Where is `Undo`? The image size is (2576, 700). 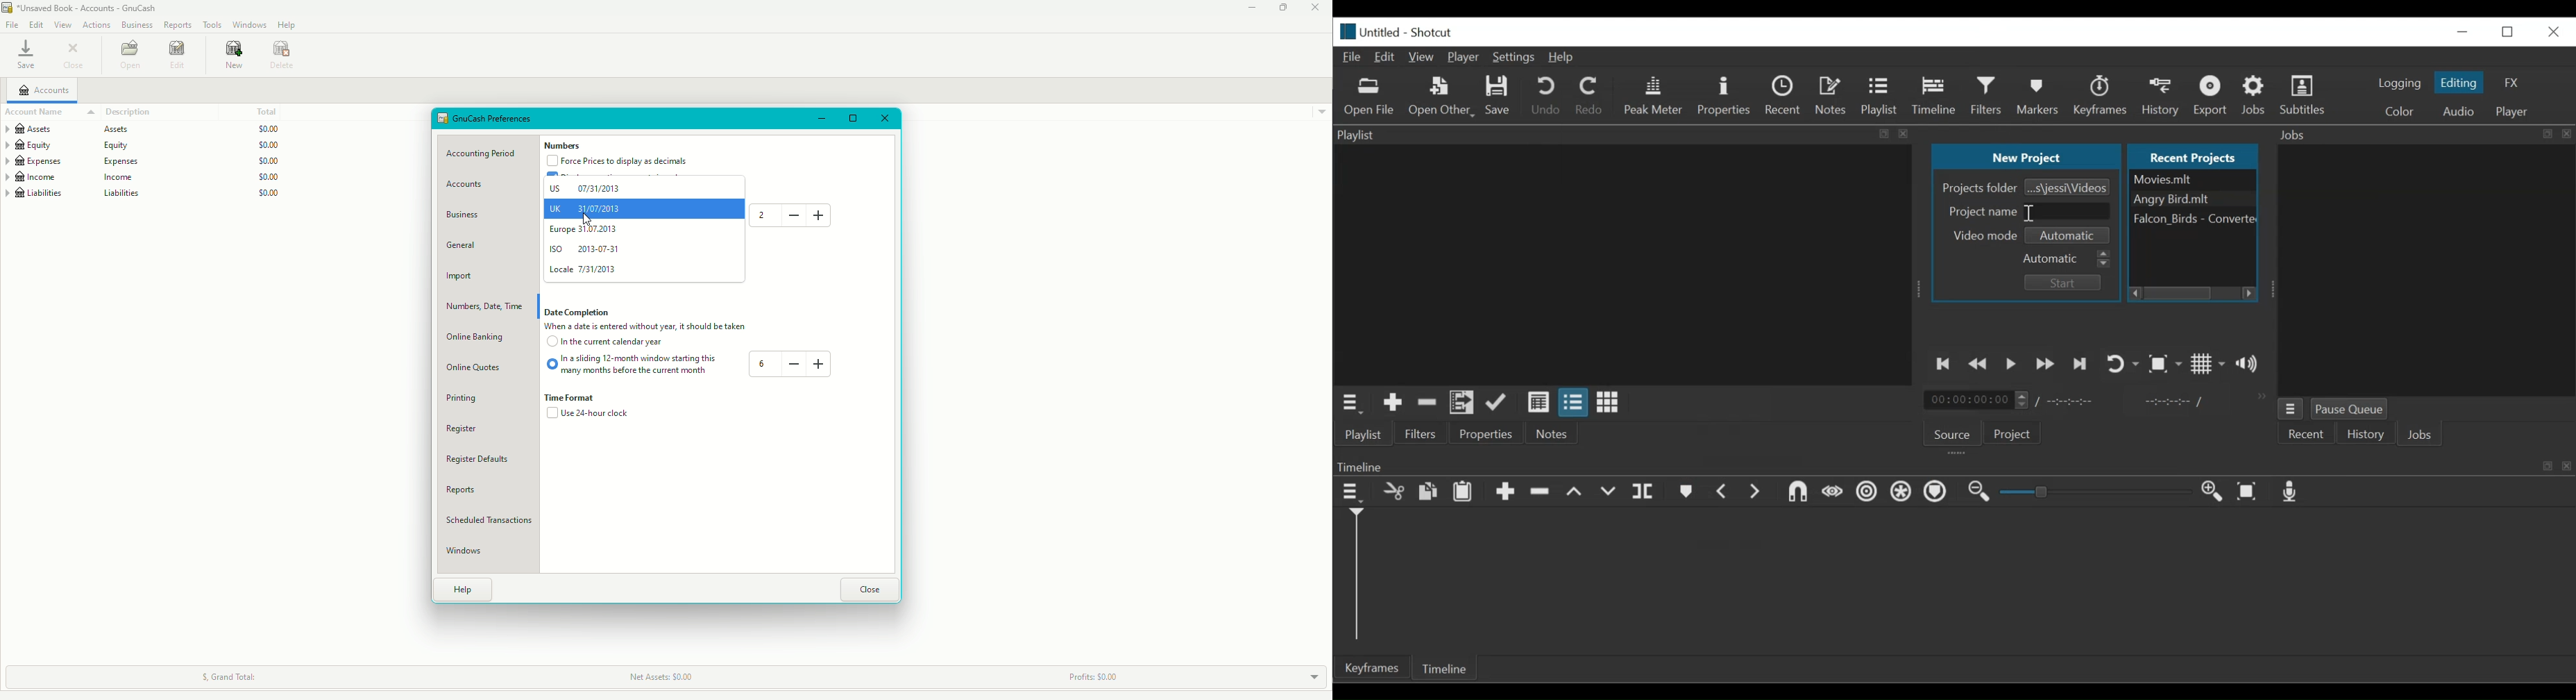 Undo is located at coordinates (1547, 95).